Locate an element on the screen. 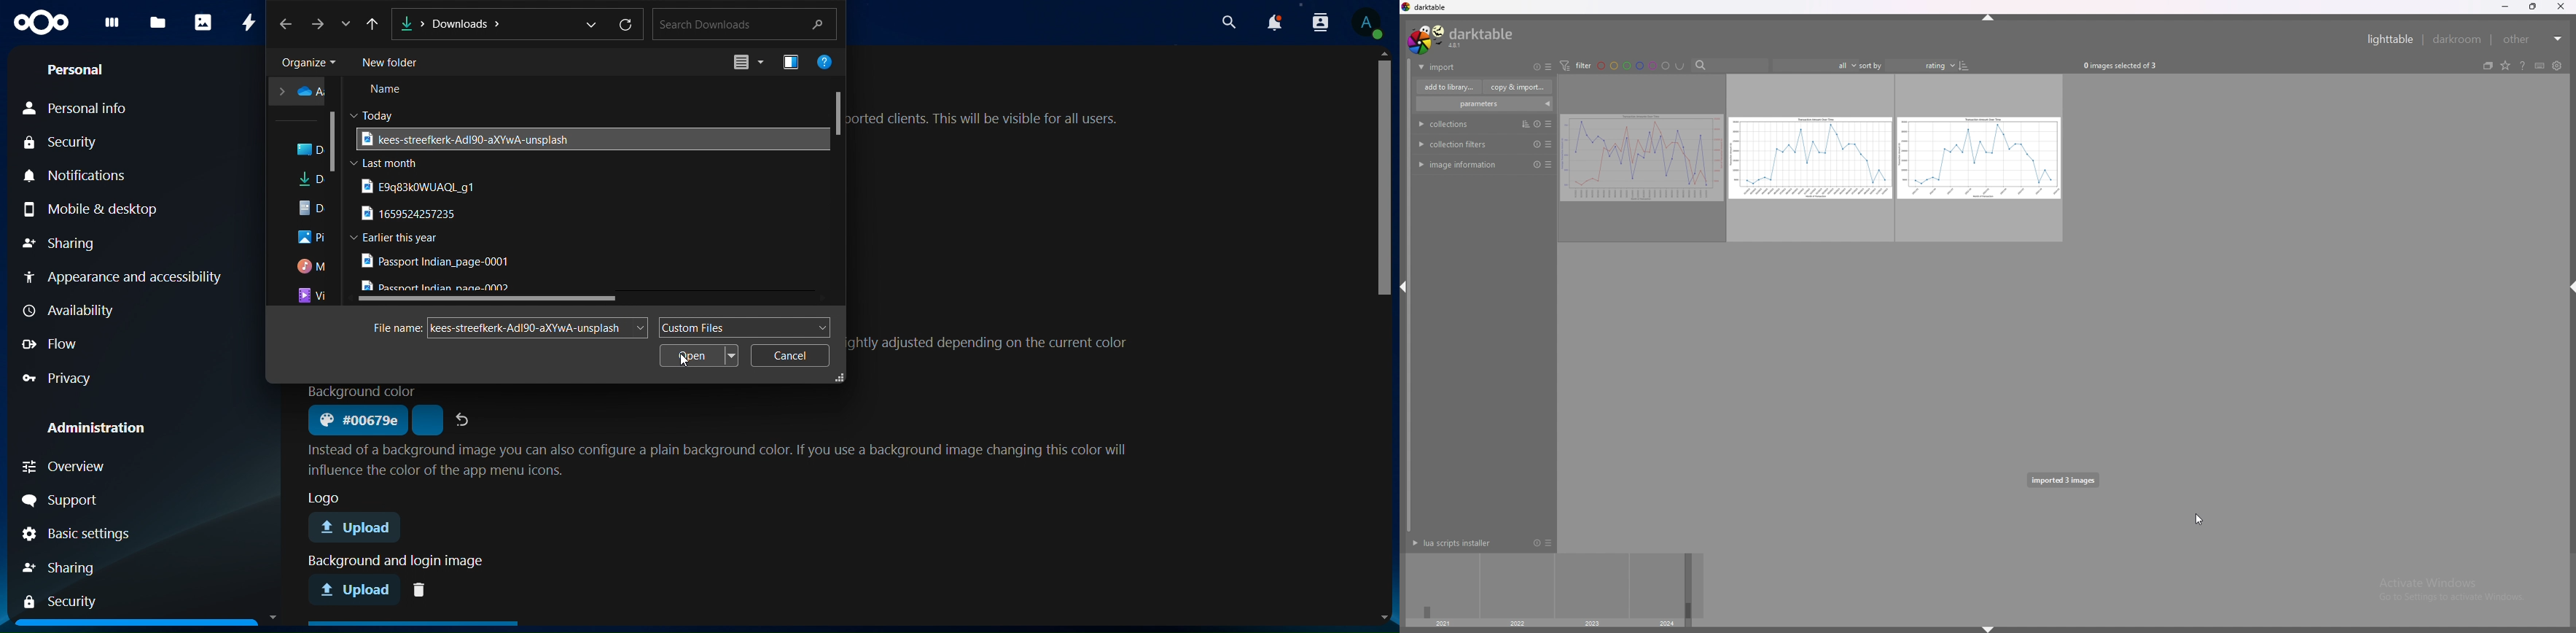  cursor is located at coordinates (684, 362).